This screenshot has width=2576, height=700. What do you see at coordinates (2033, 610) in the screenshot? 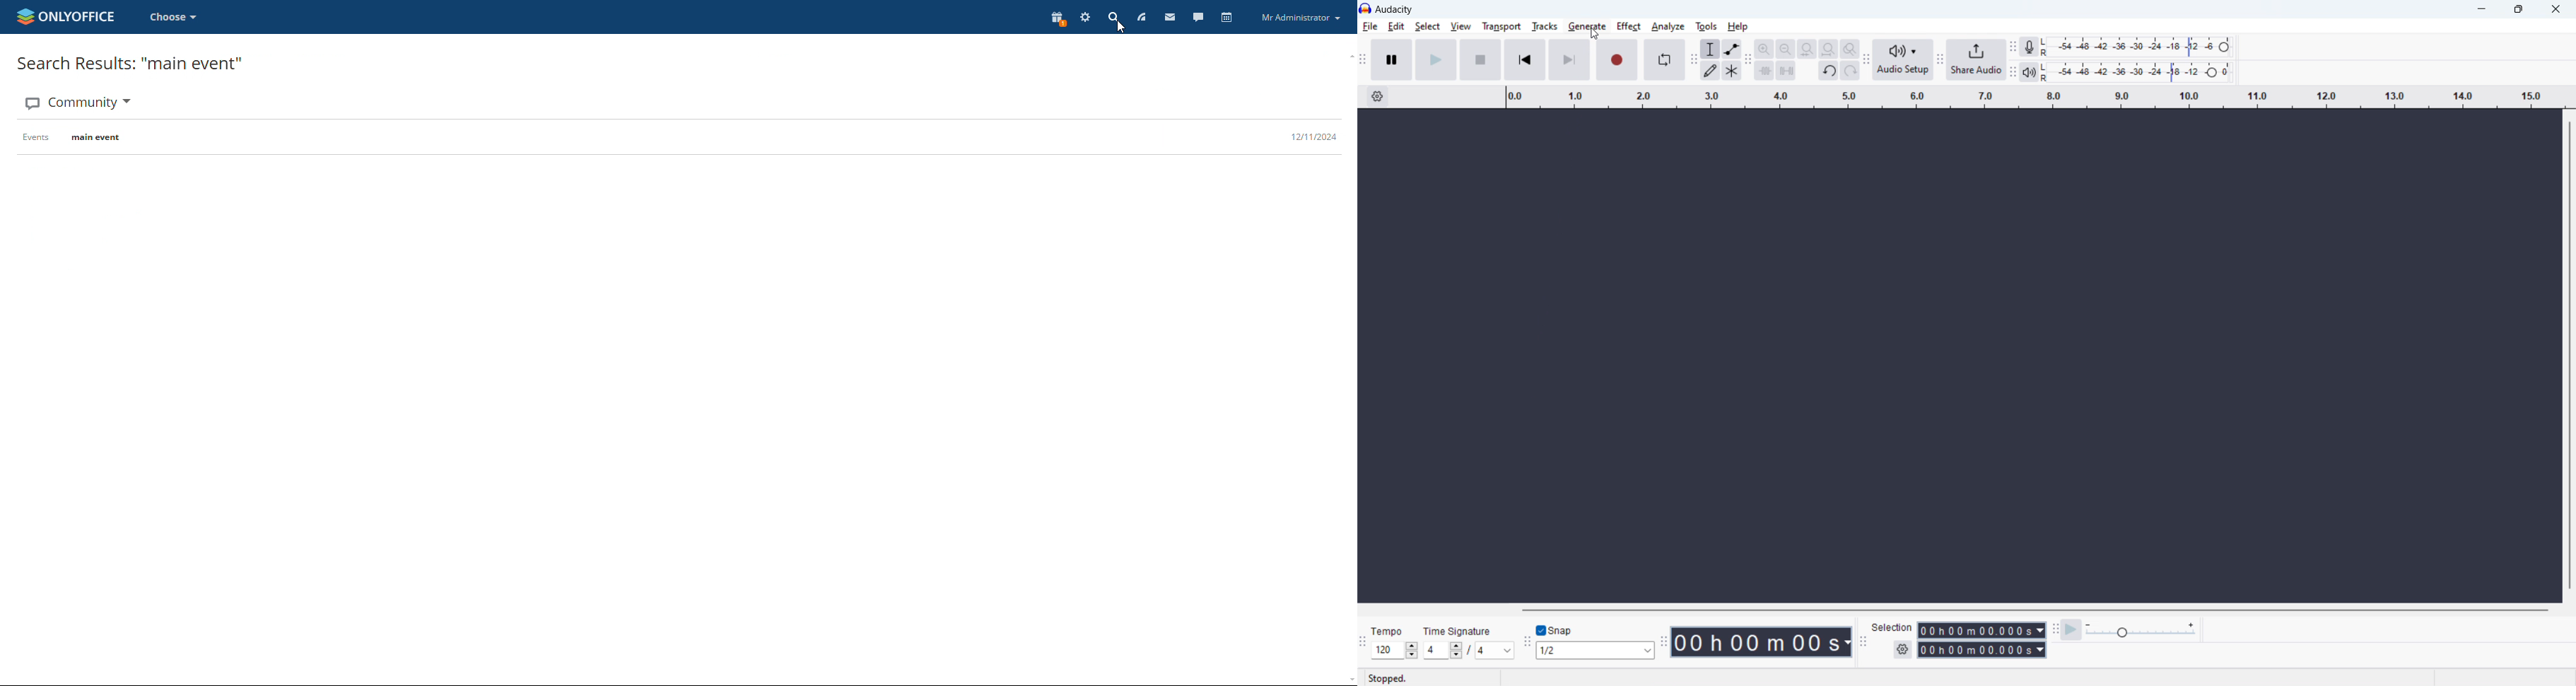
I see `horizontal scrollbar` at bounding box center [2033, 610].